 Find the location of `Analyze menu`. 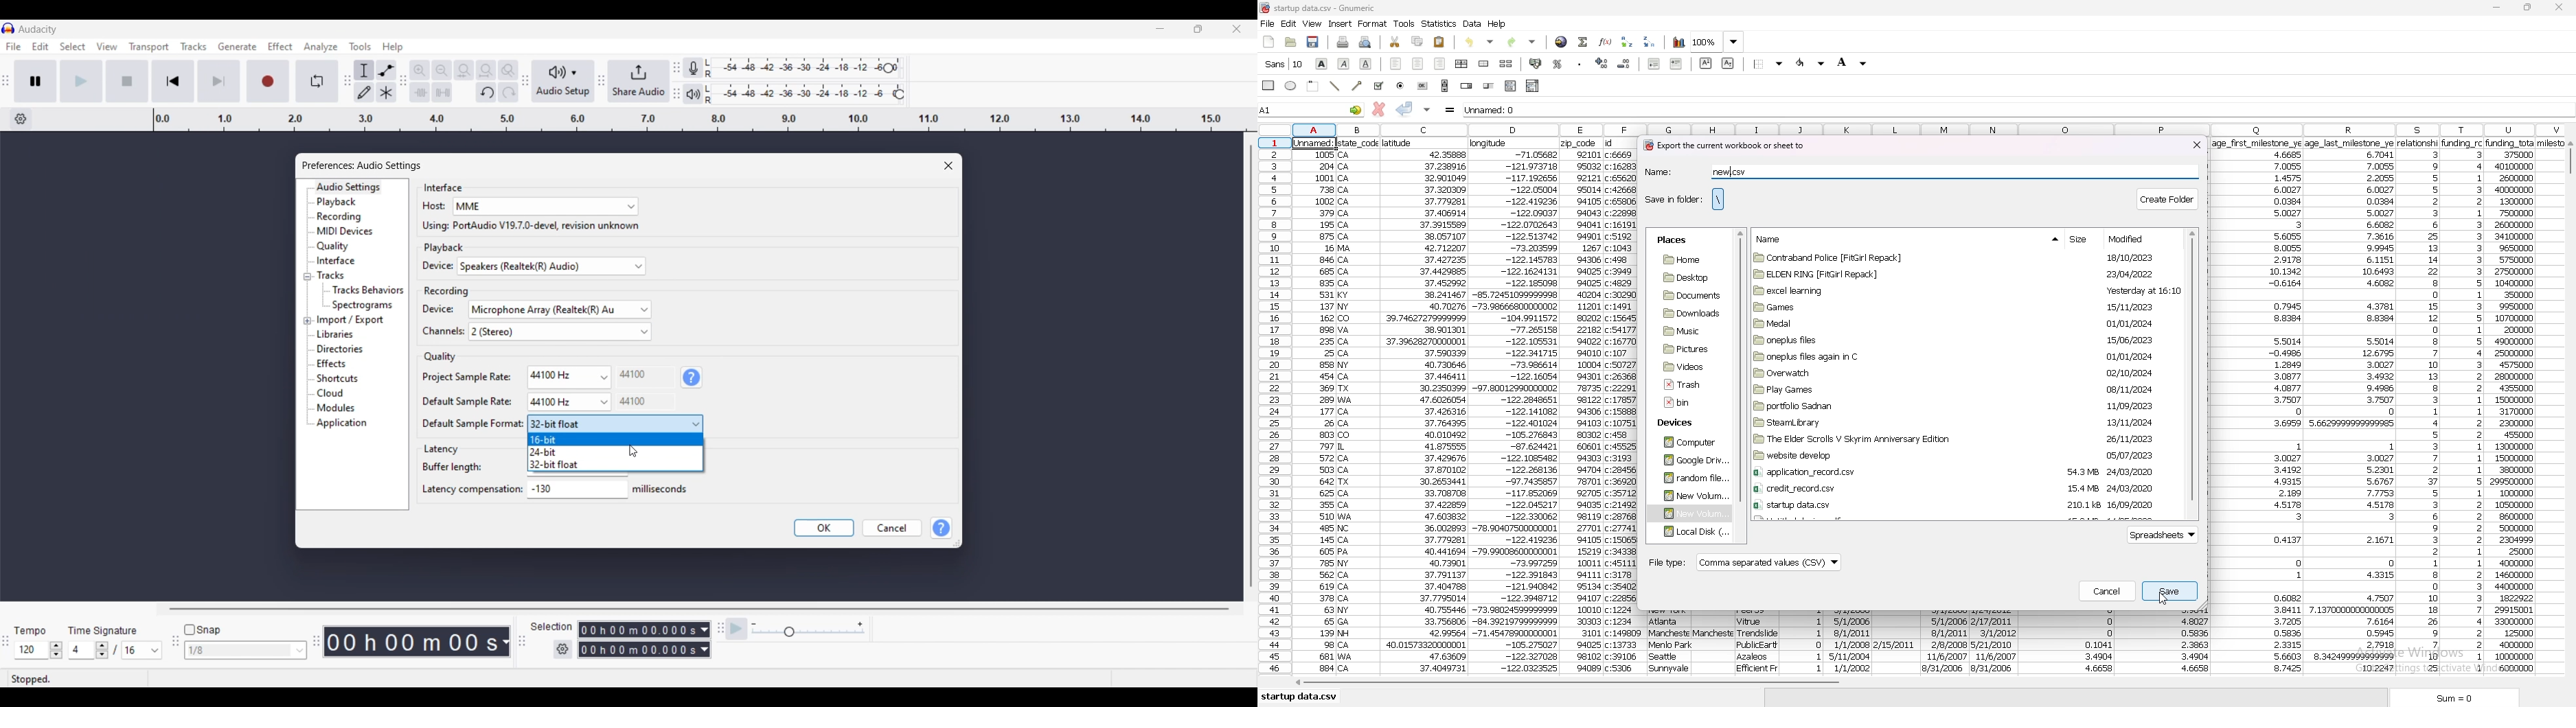

Analyze menu is located at coordinates (321, 46).